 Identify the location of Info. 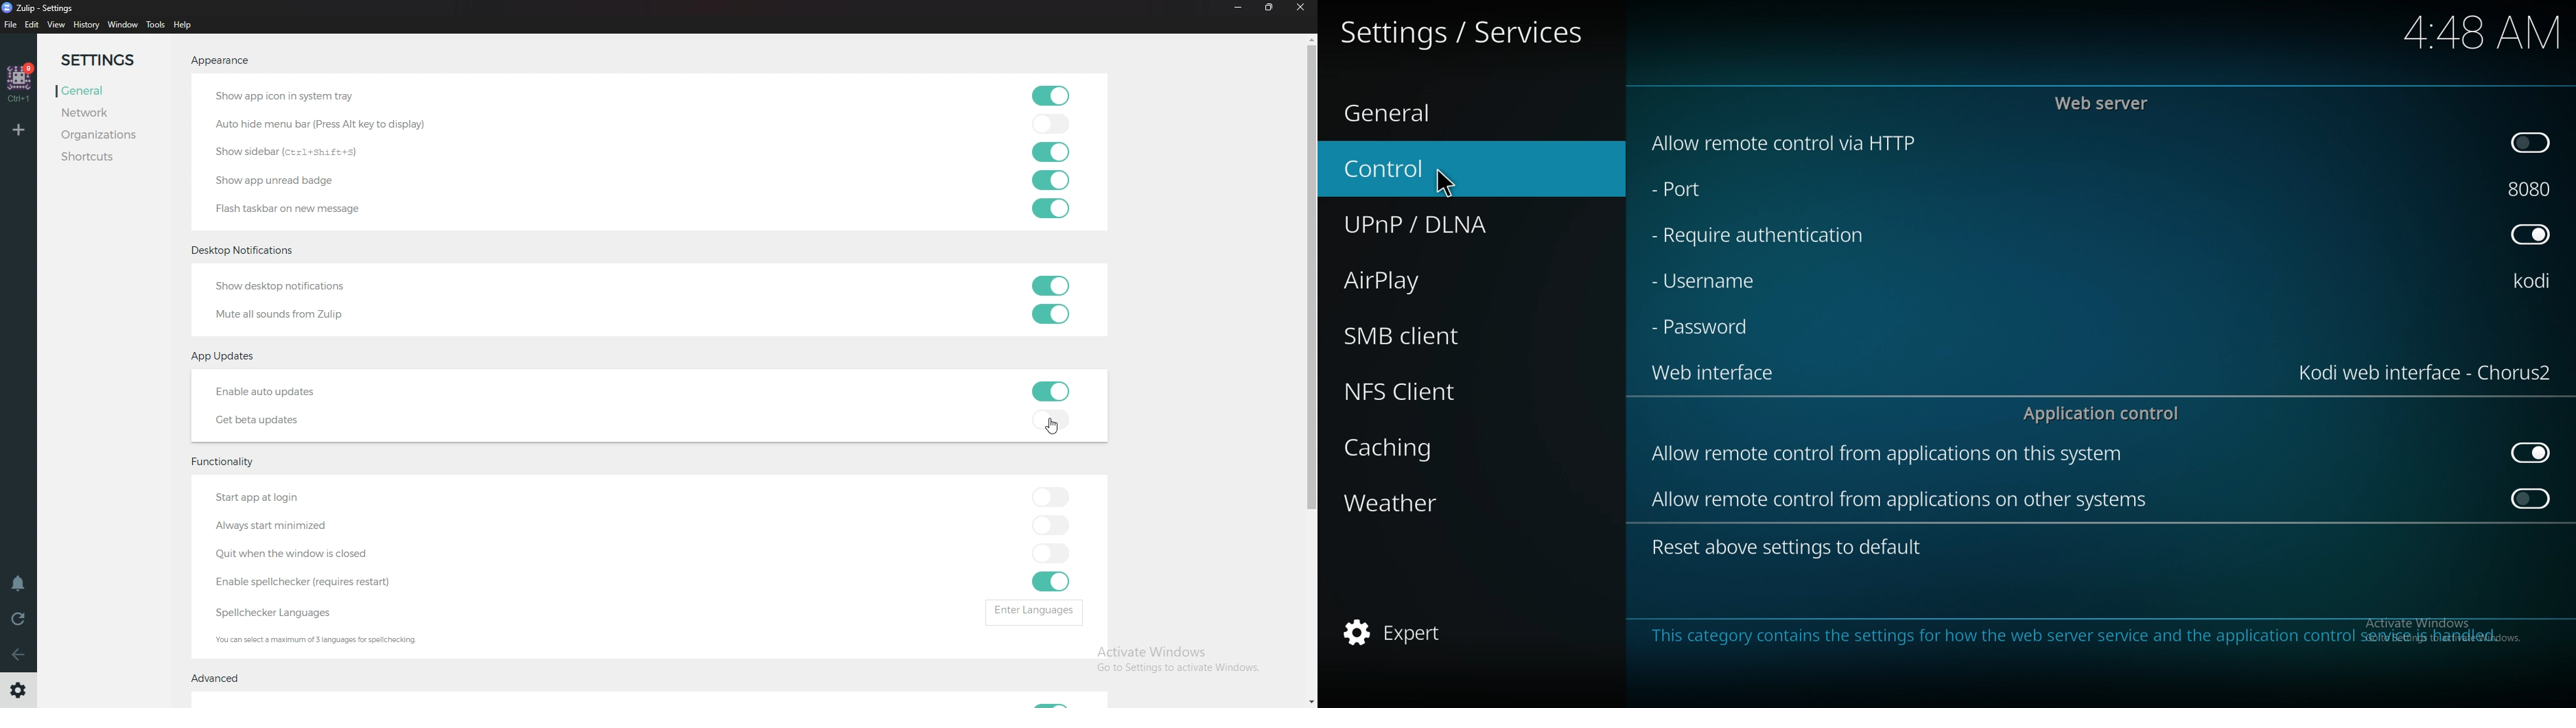
(350, 638).